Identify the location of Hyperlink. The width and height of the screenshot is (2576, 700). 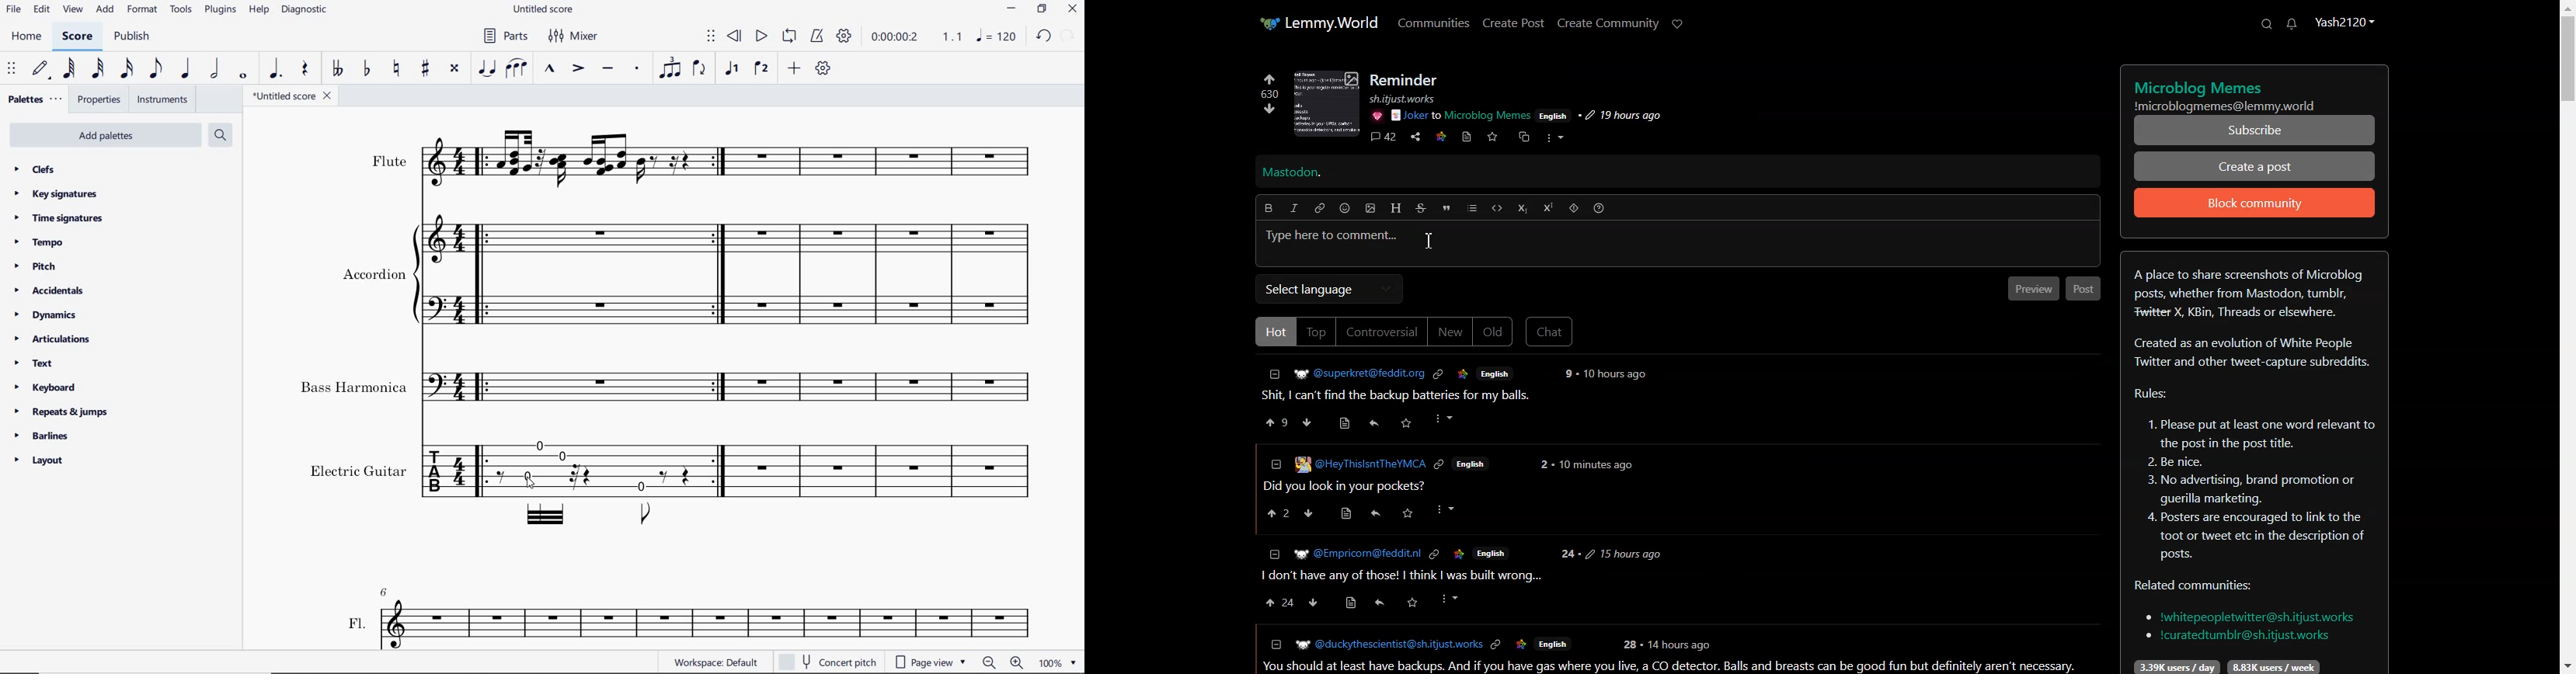
(1320, 208).